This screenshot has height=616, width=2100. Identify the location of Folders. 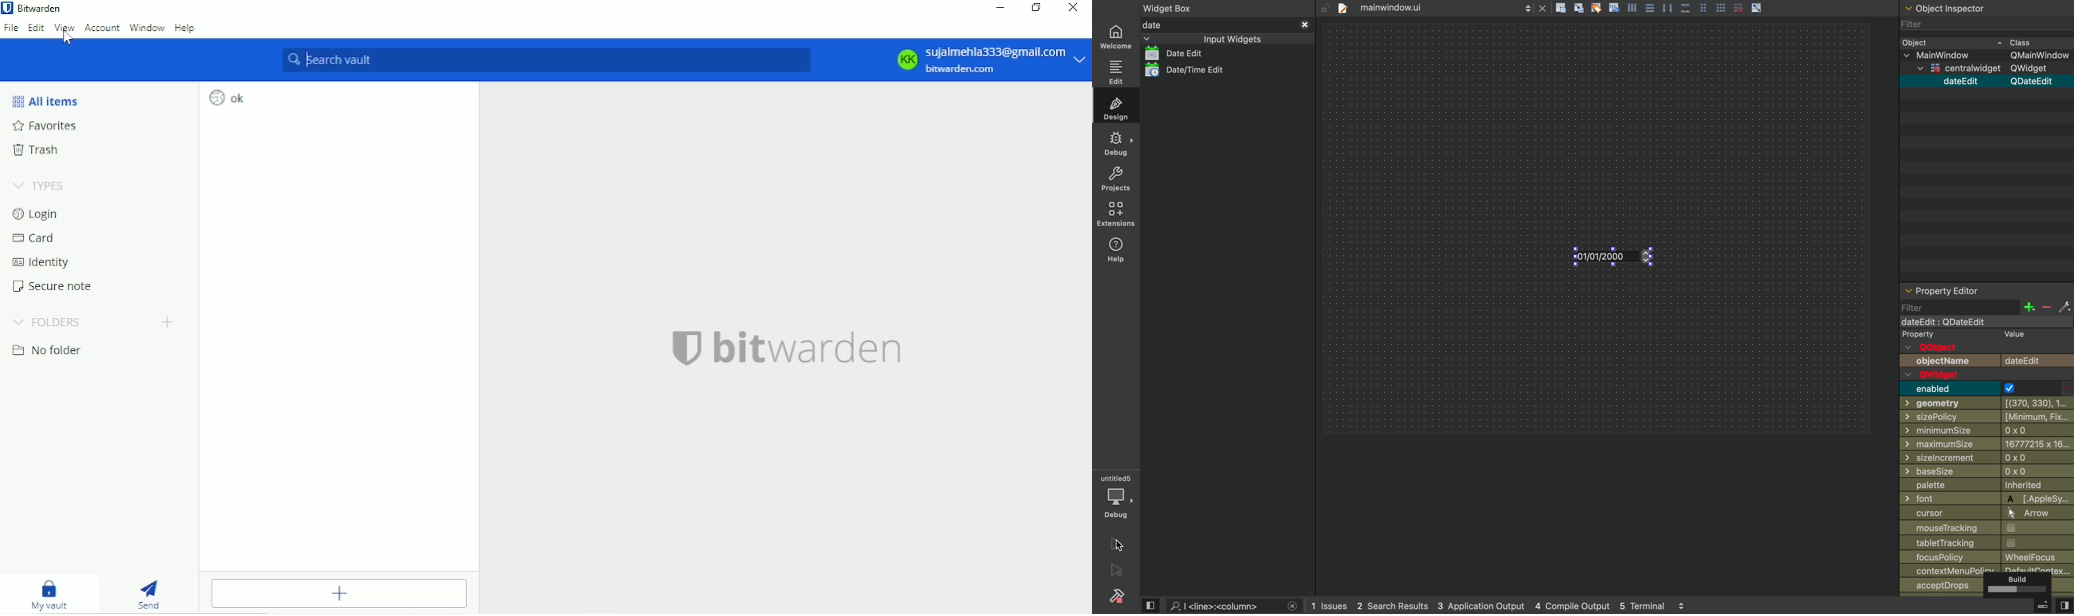
(49, 322).